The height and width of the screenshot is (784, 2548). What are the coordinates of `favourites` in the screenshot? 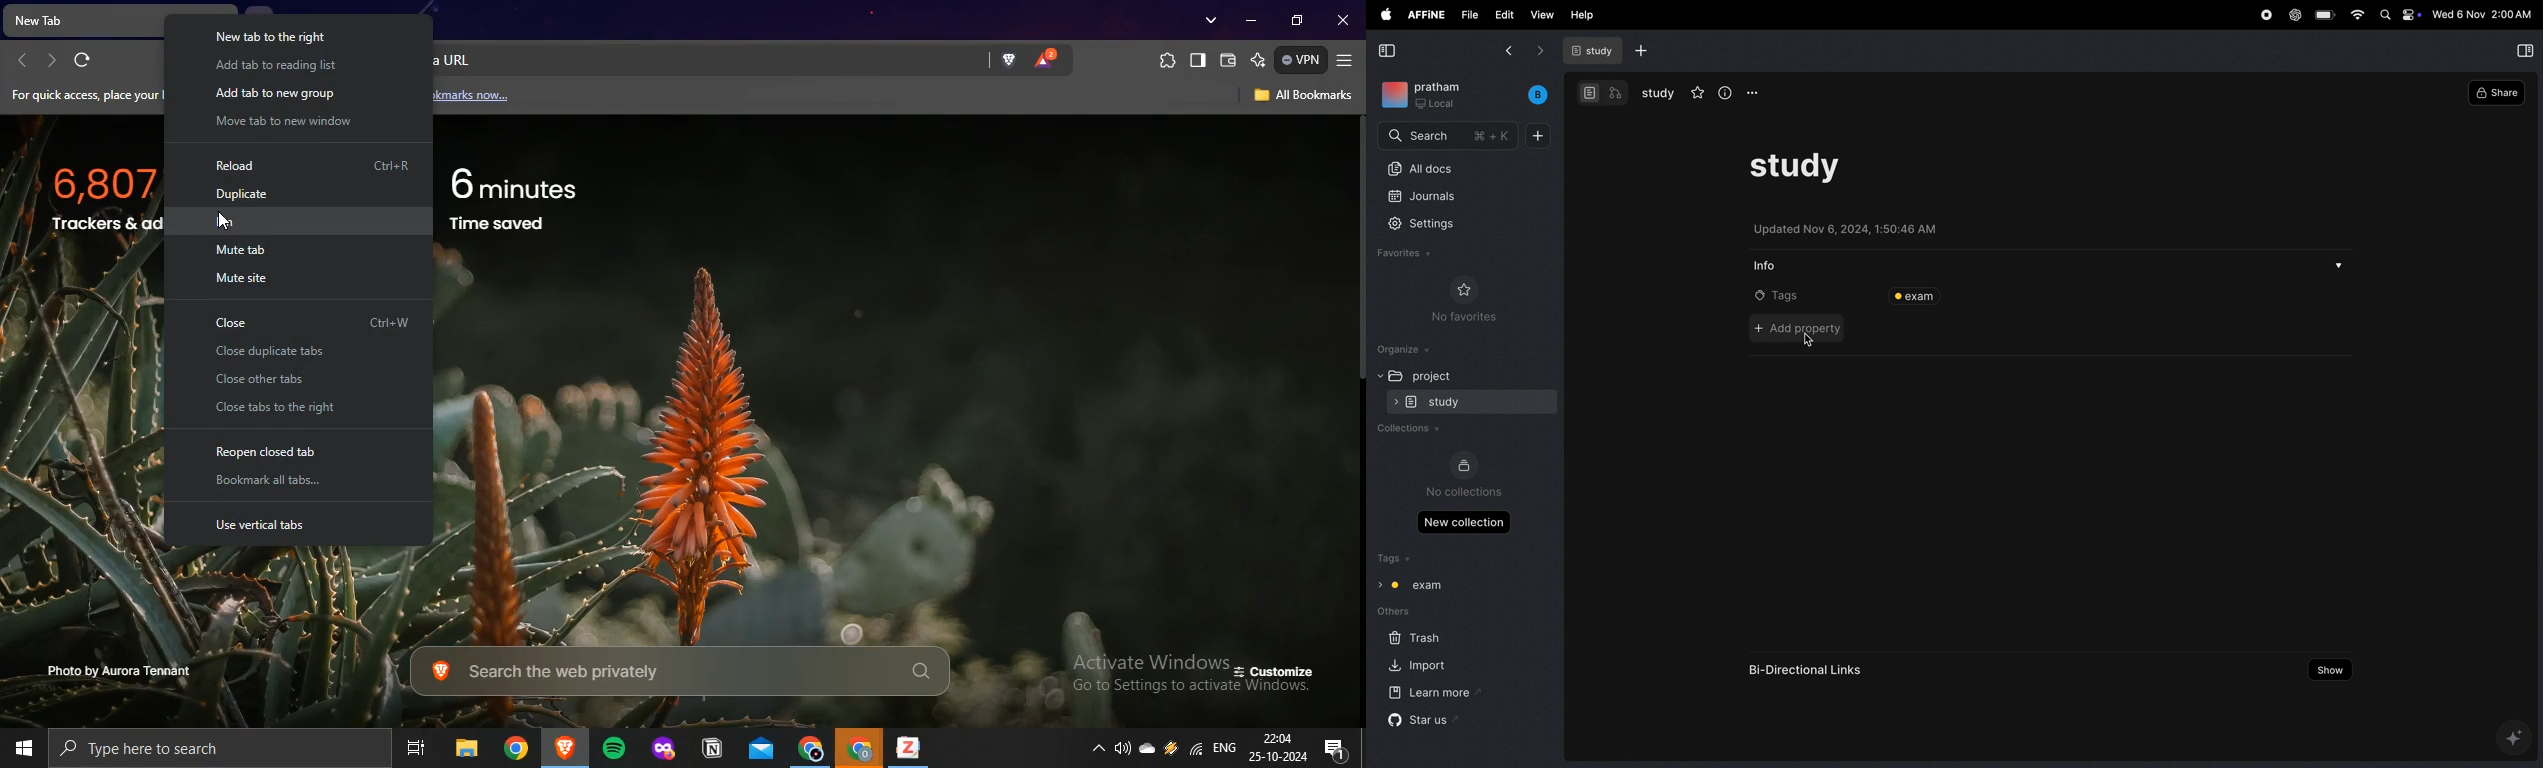 It's located at (1407, 254).